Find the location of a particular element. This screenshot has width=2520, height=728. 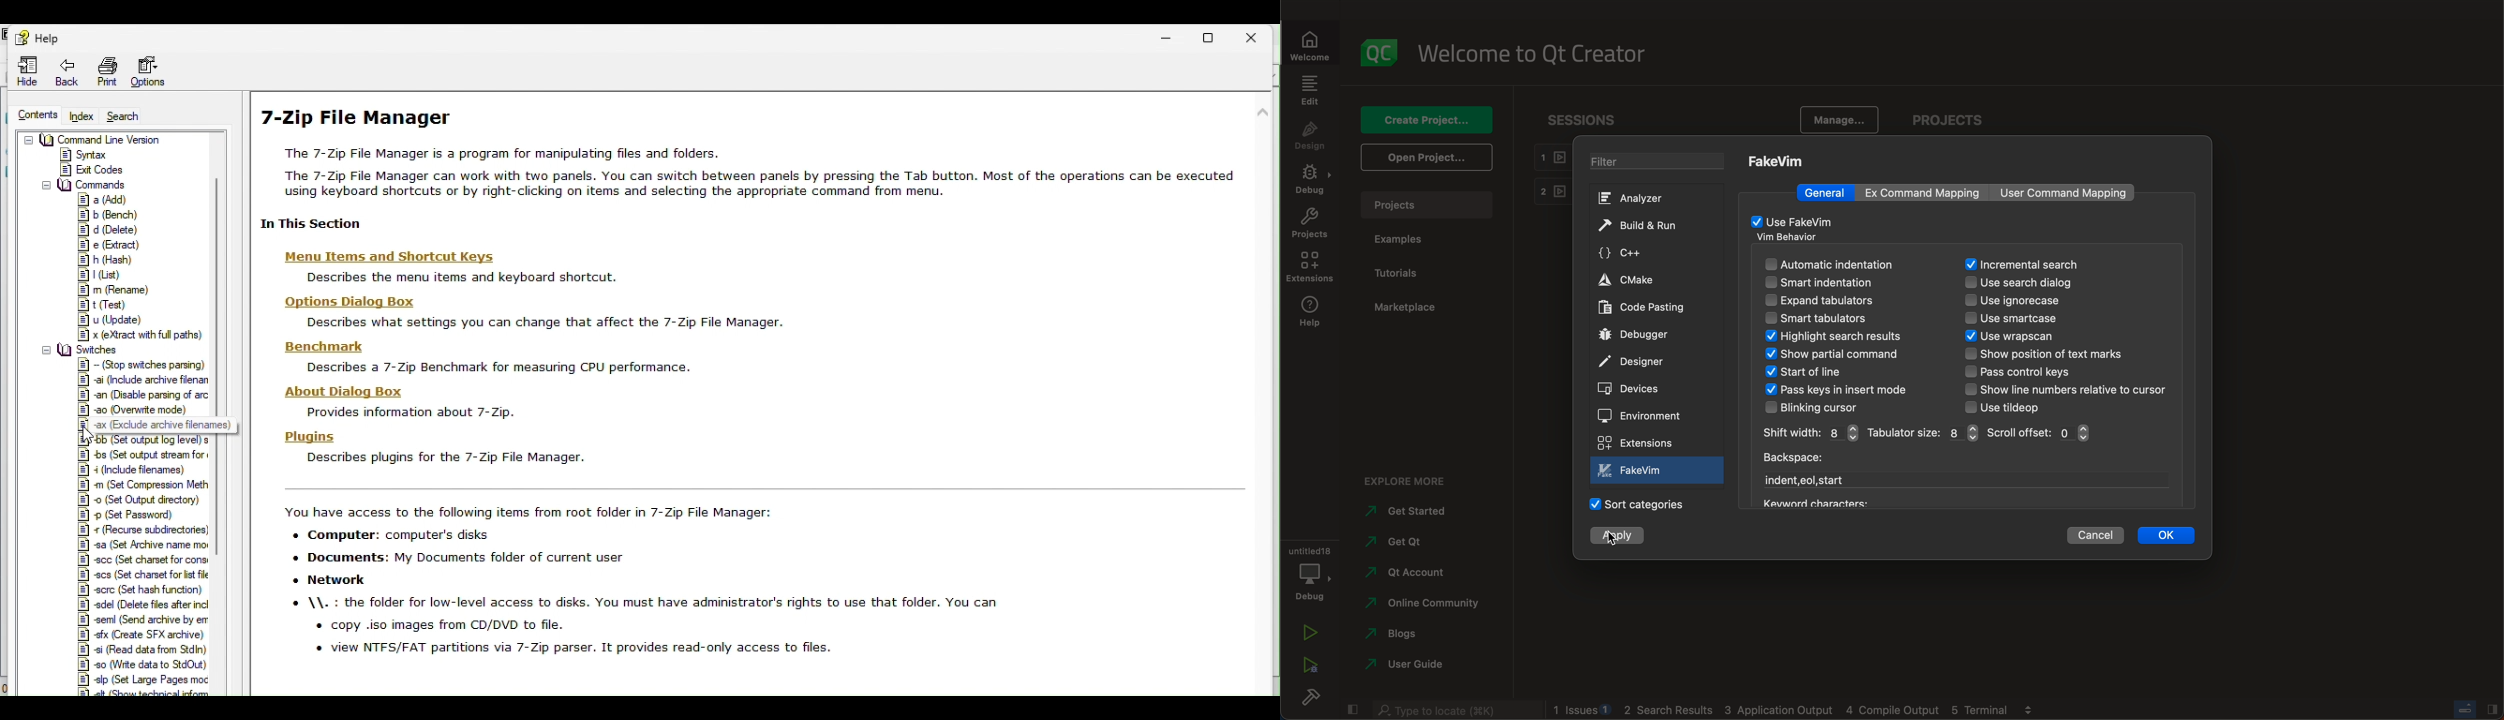

Menu Items and Shortcut Keys is located at coordinates (392, 257).